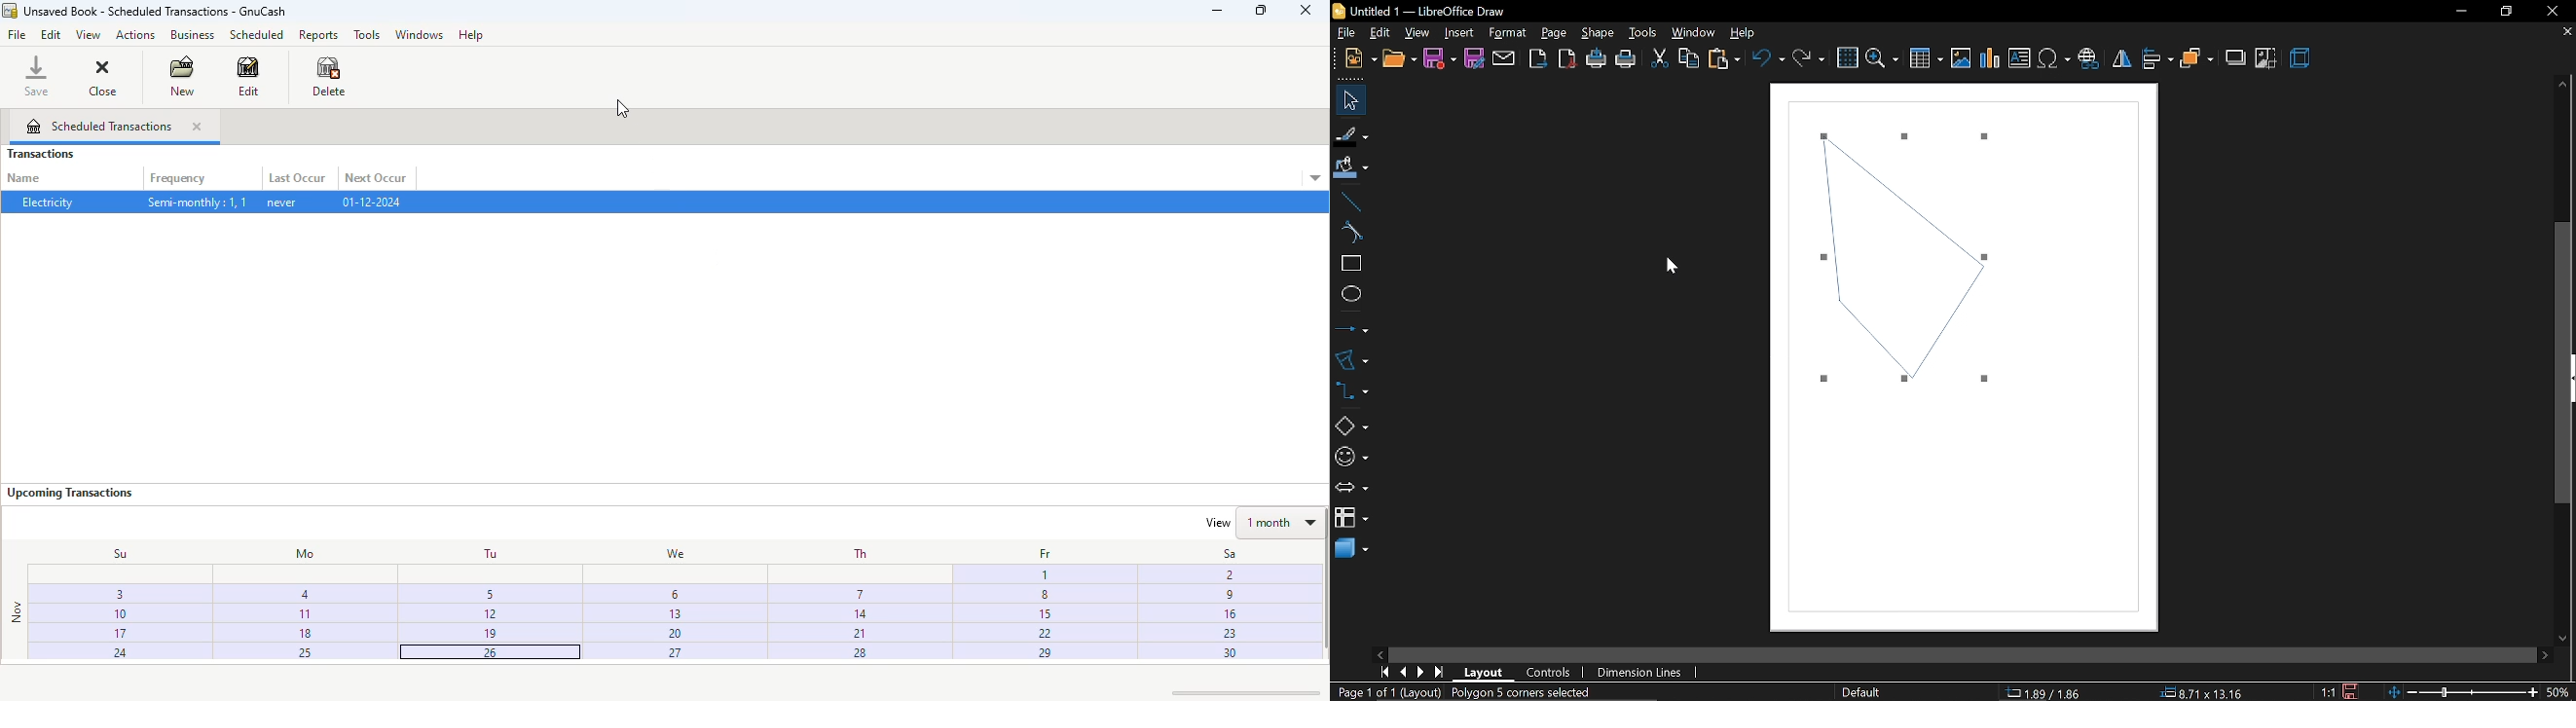 The image size is (2576, 728). I want to click on page, so click(1554, 32).